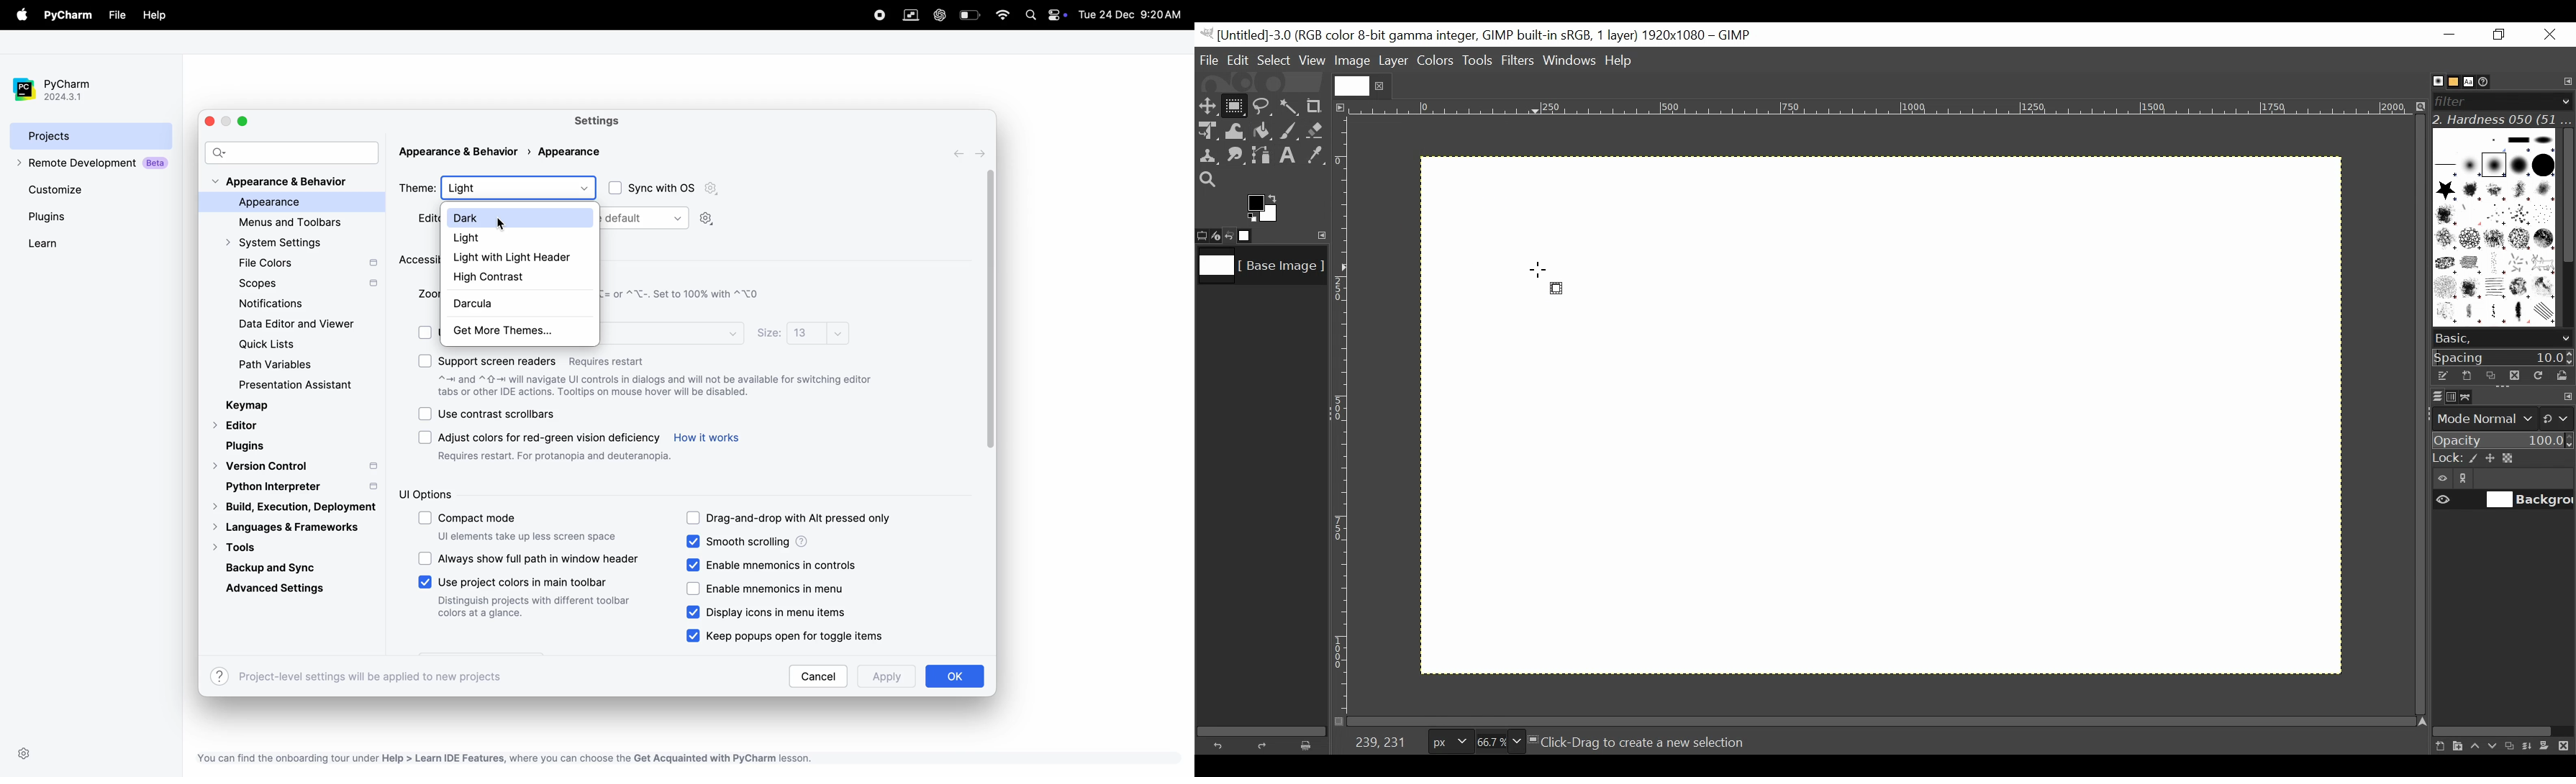 Image resolution: width=2576 pixels, height=784 pixels. I want to click on size, so click(769, 334).